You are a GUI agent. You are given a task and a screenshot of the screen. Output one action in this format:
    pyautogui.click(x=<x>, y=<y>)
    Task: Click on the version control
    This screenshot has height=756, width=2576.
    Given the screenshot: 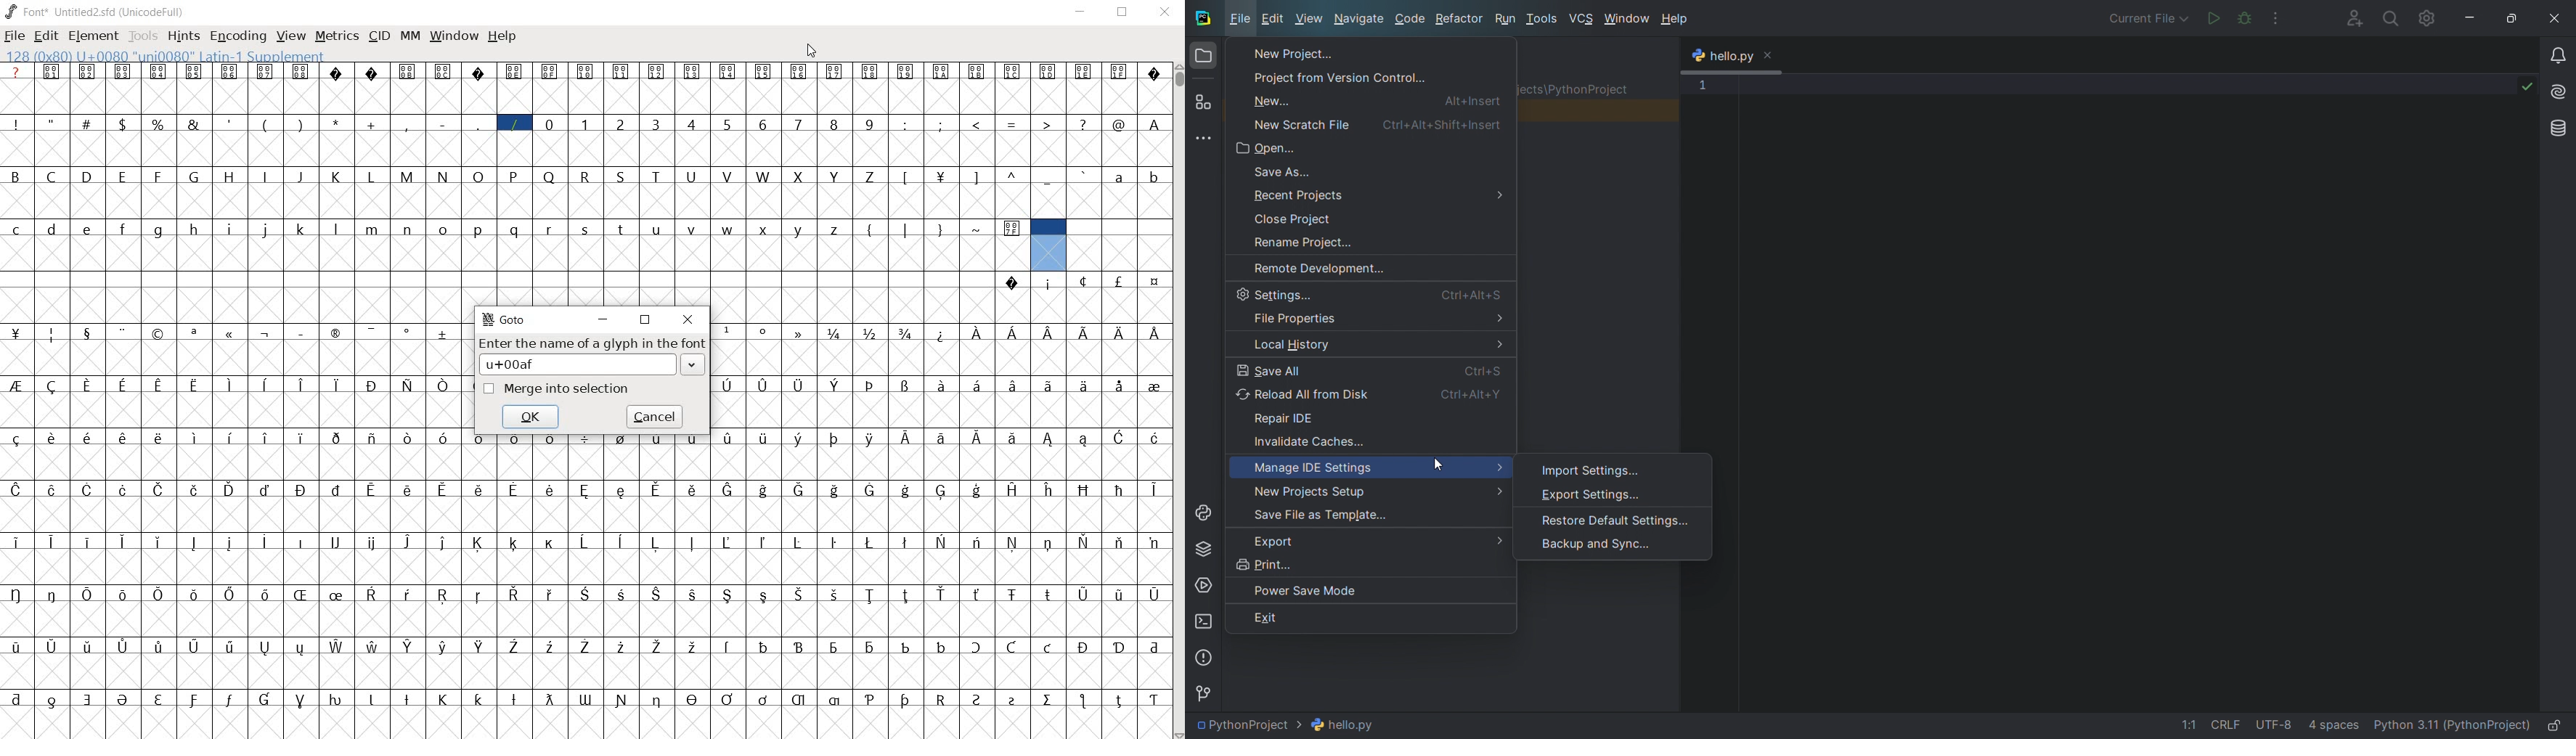 What is the action you would take?
    pyautogui.click(x=1210, y=696)
    